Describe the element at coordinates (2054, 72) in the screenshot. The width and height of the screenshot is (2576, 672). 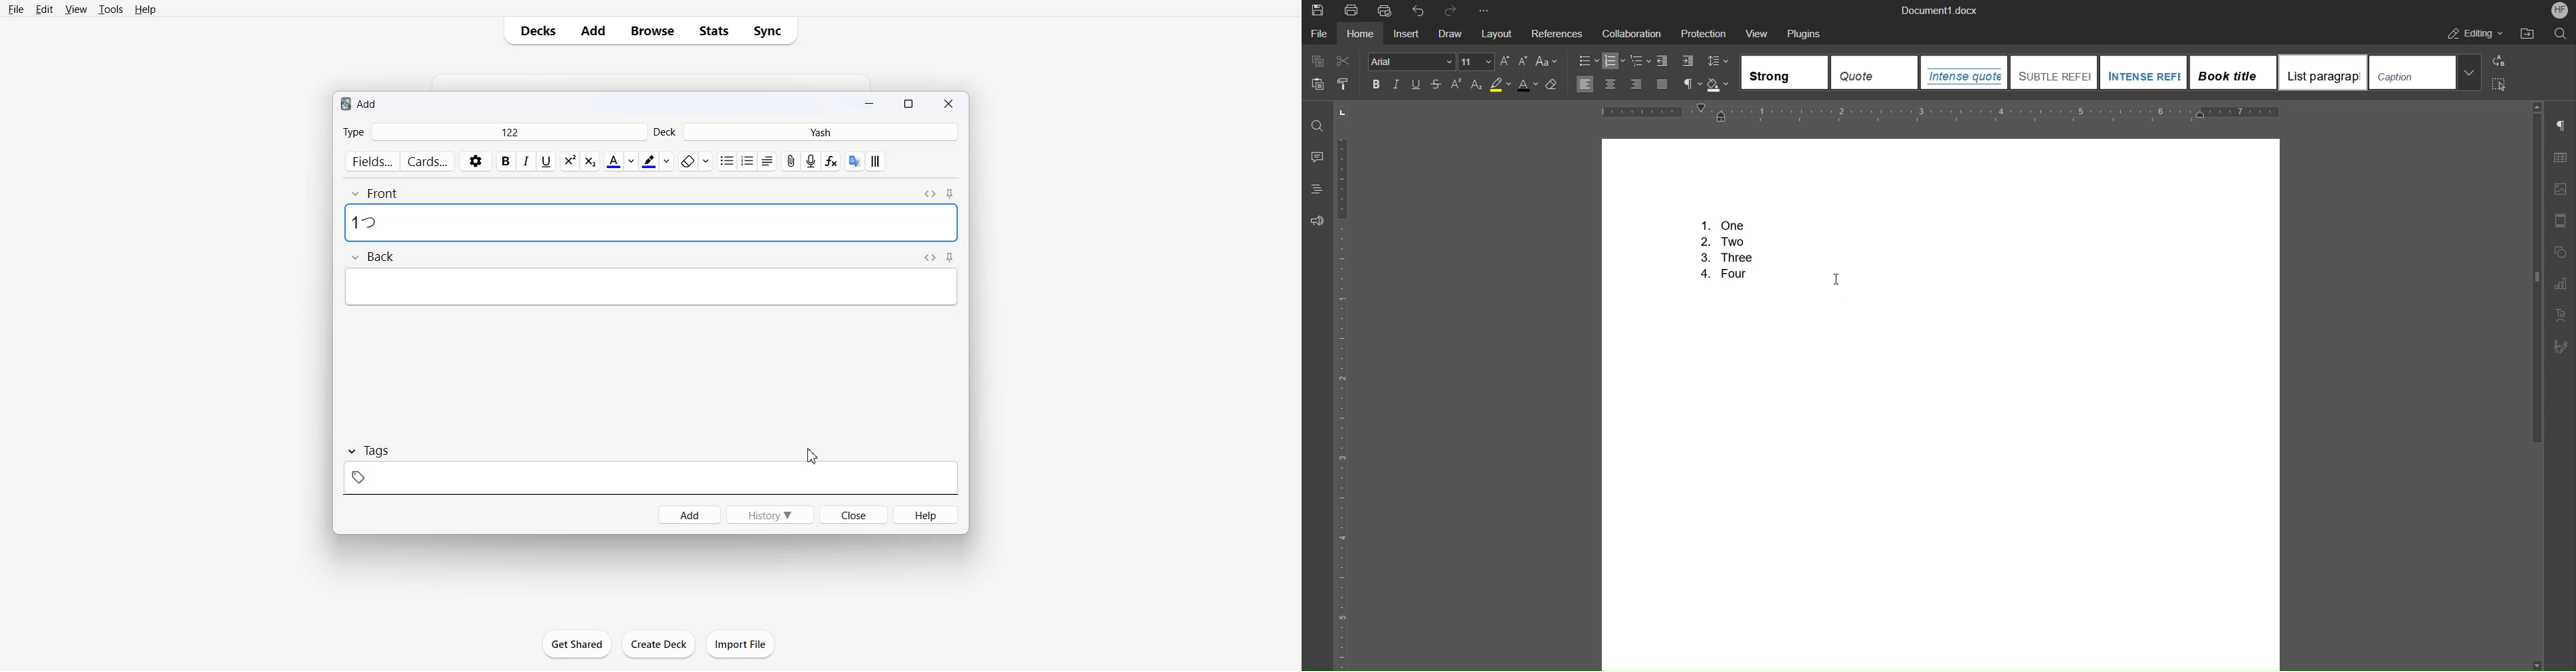
I see `Subtle Reference` at that location.